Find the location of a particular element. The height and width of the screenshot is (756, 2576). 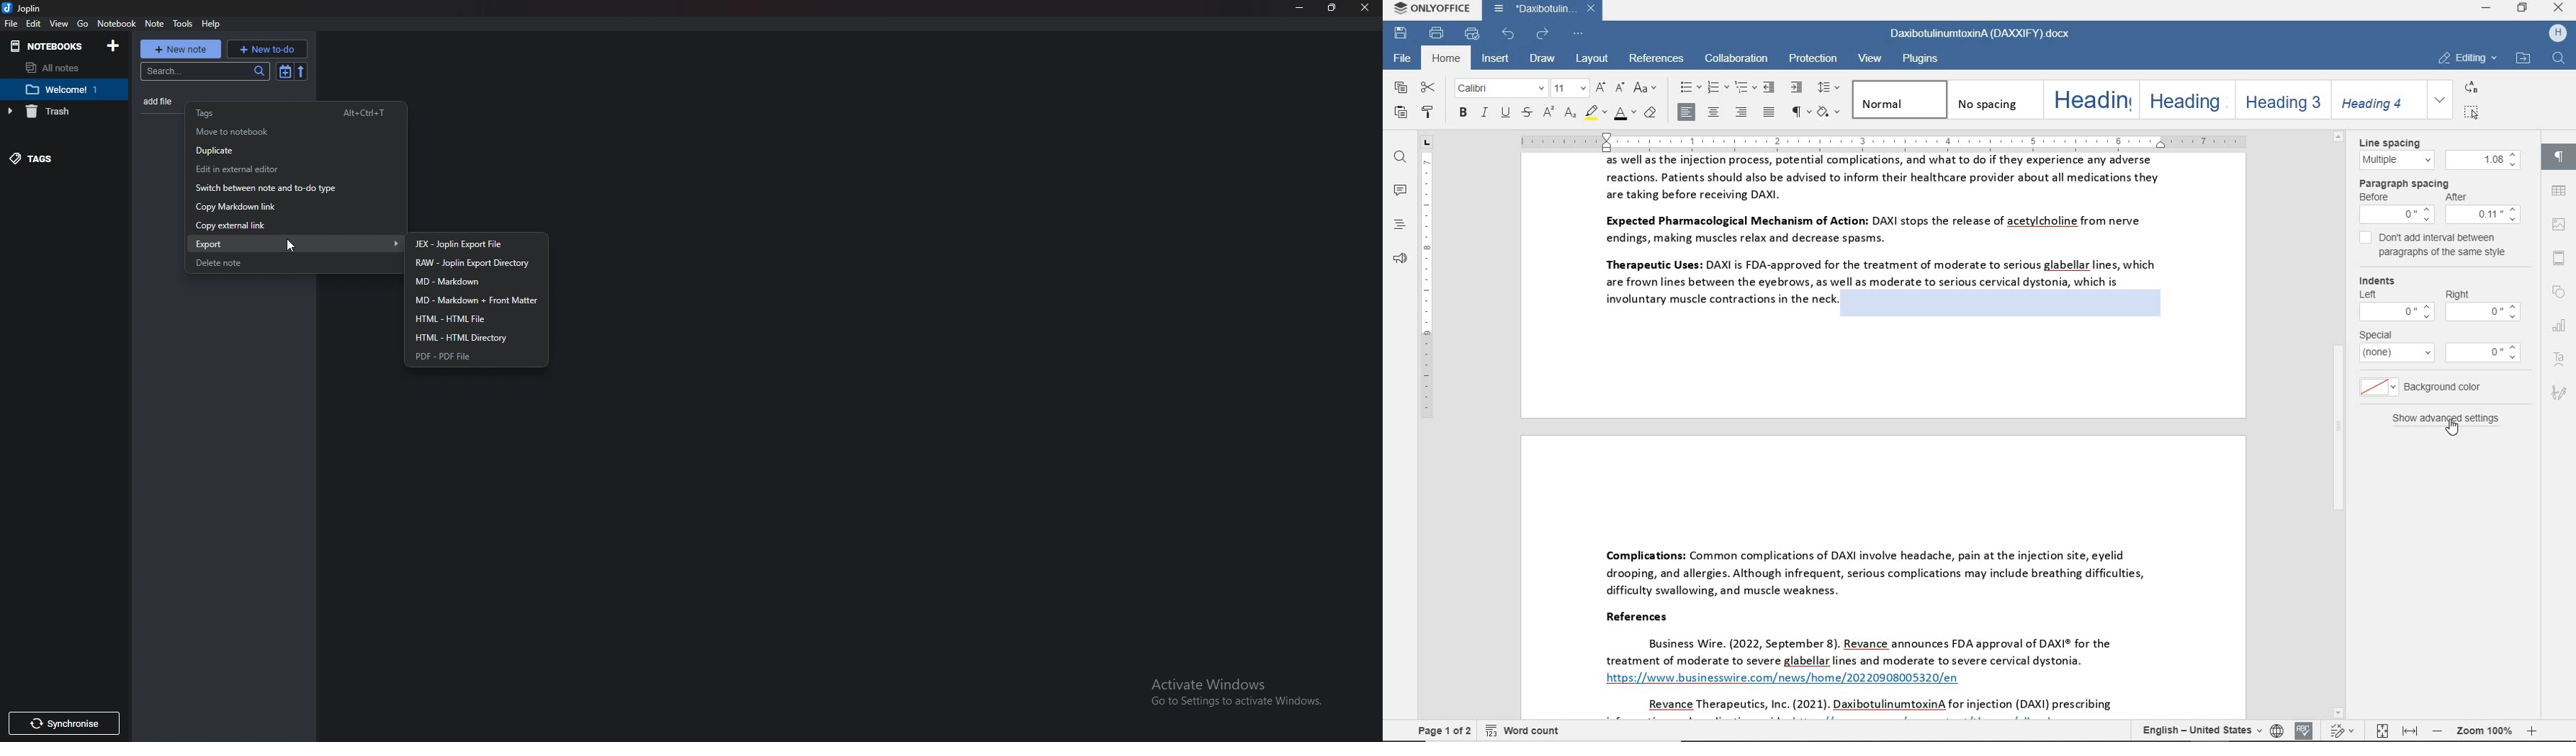

Toggle sort order is located at coordinates (282, 72).